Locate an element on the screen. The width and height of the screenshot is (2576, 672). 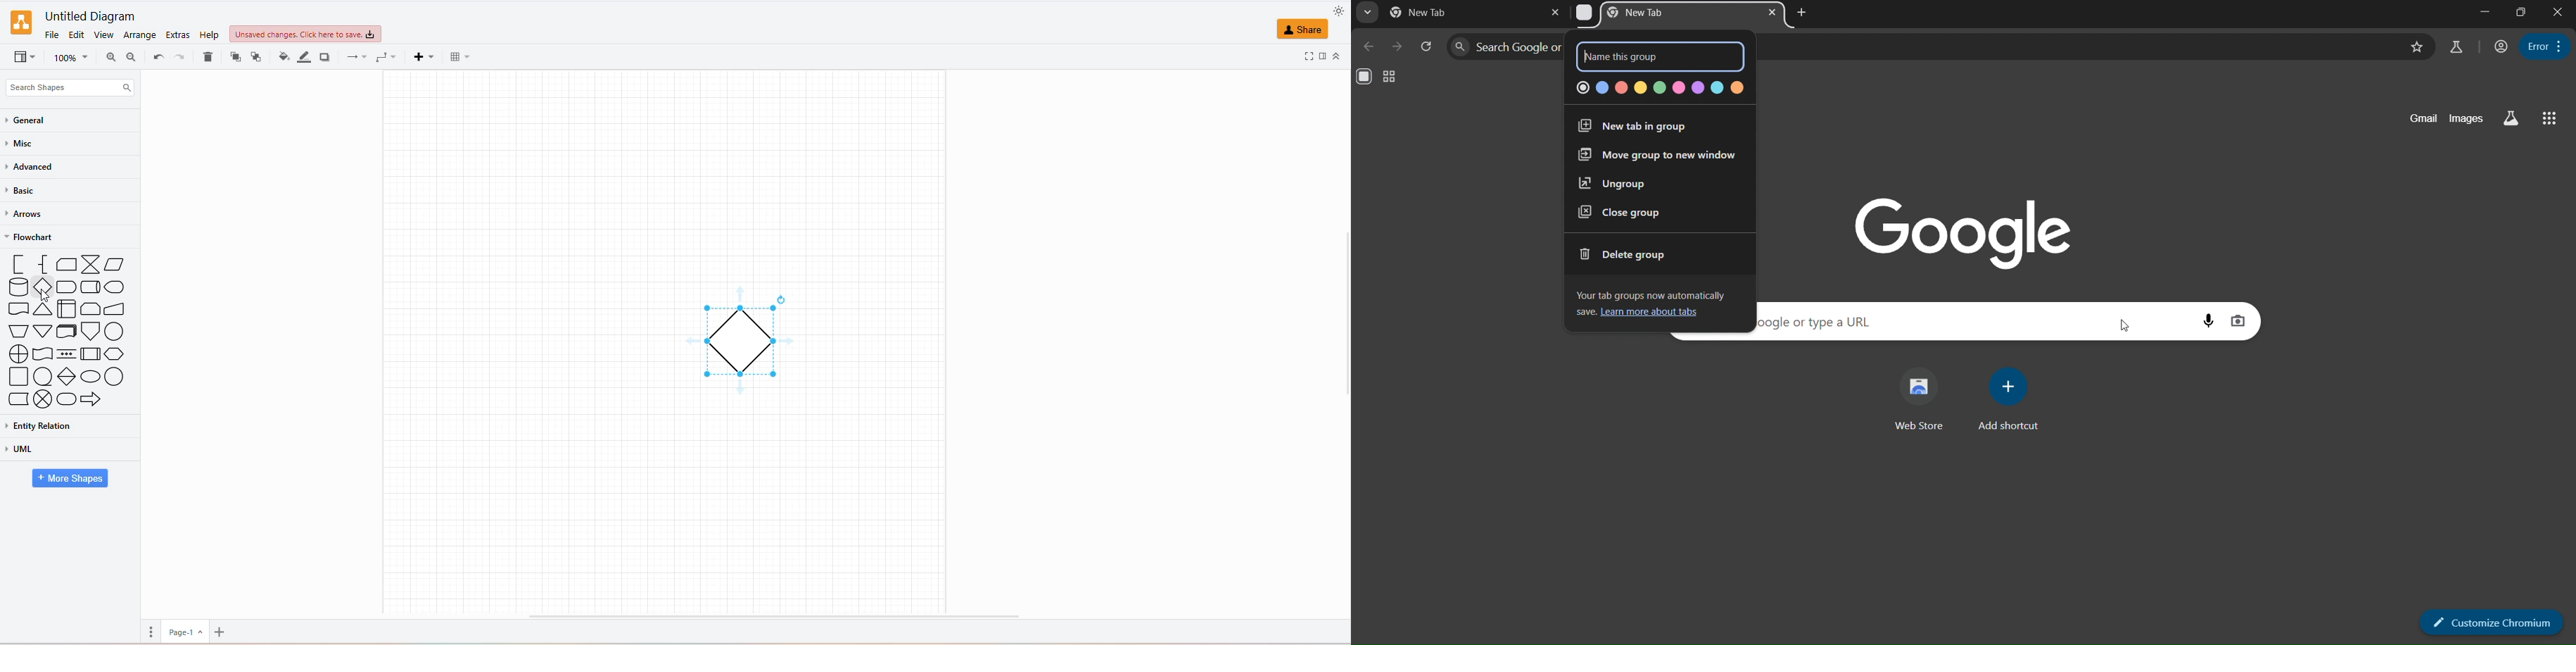
add shortcut is located at coordinates (2010, 400).